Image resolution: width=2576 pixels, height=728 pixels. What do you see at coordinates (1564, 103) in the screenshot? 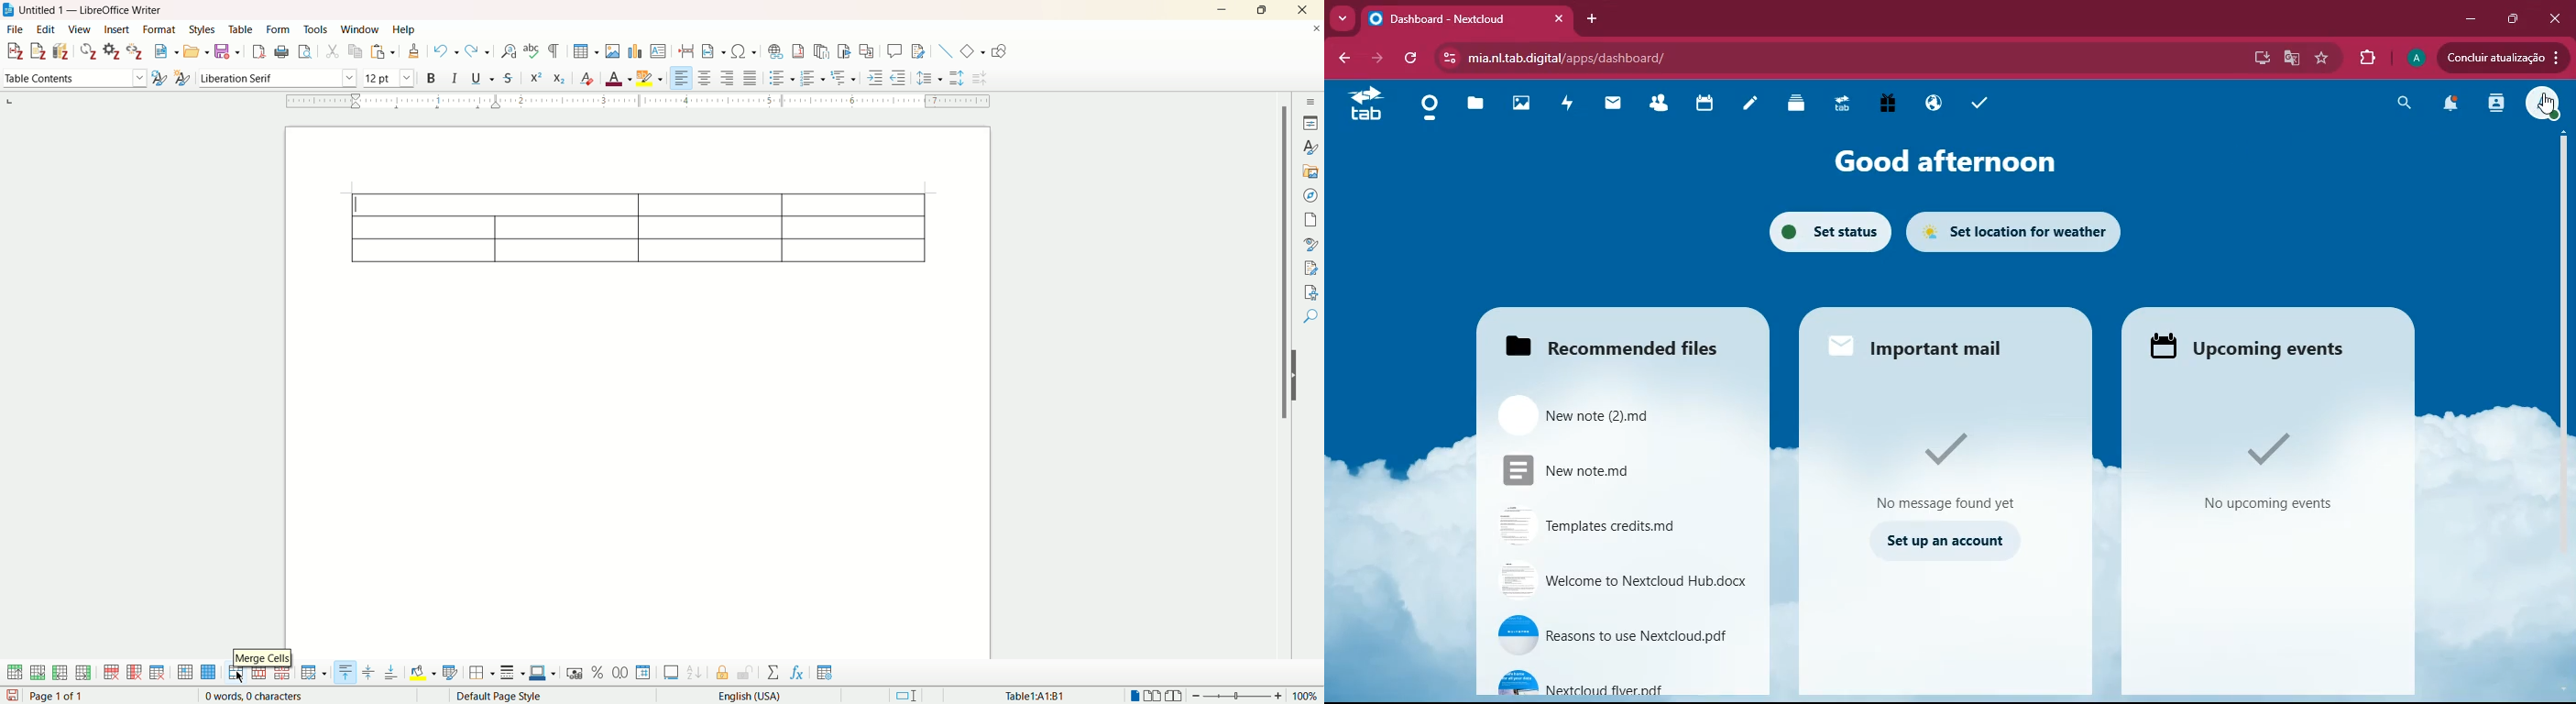
I see `activity` at bounding box center [1564, 103].